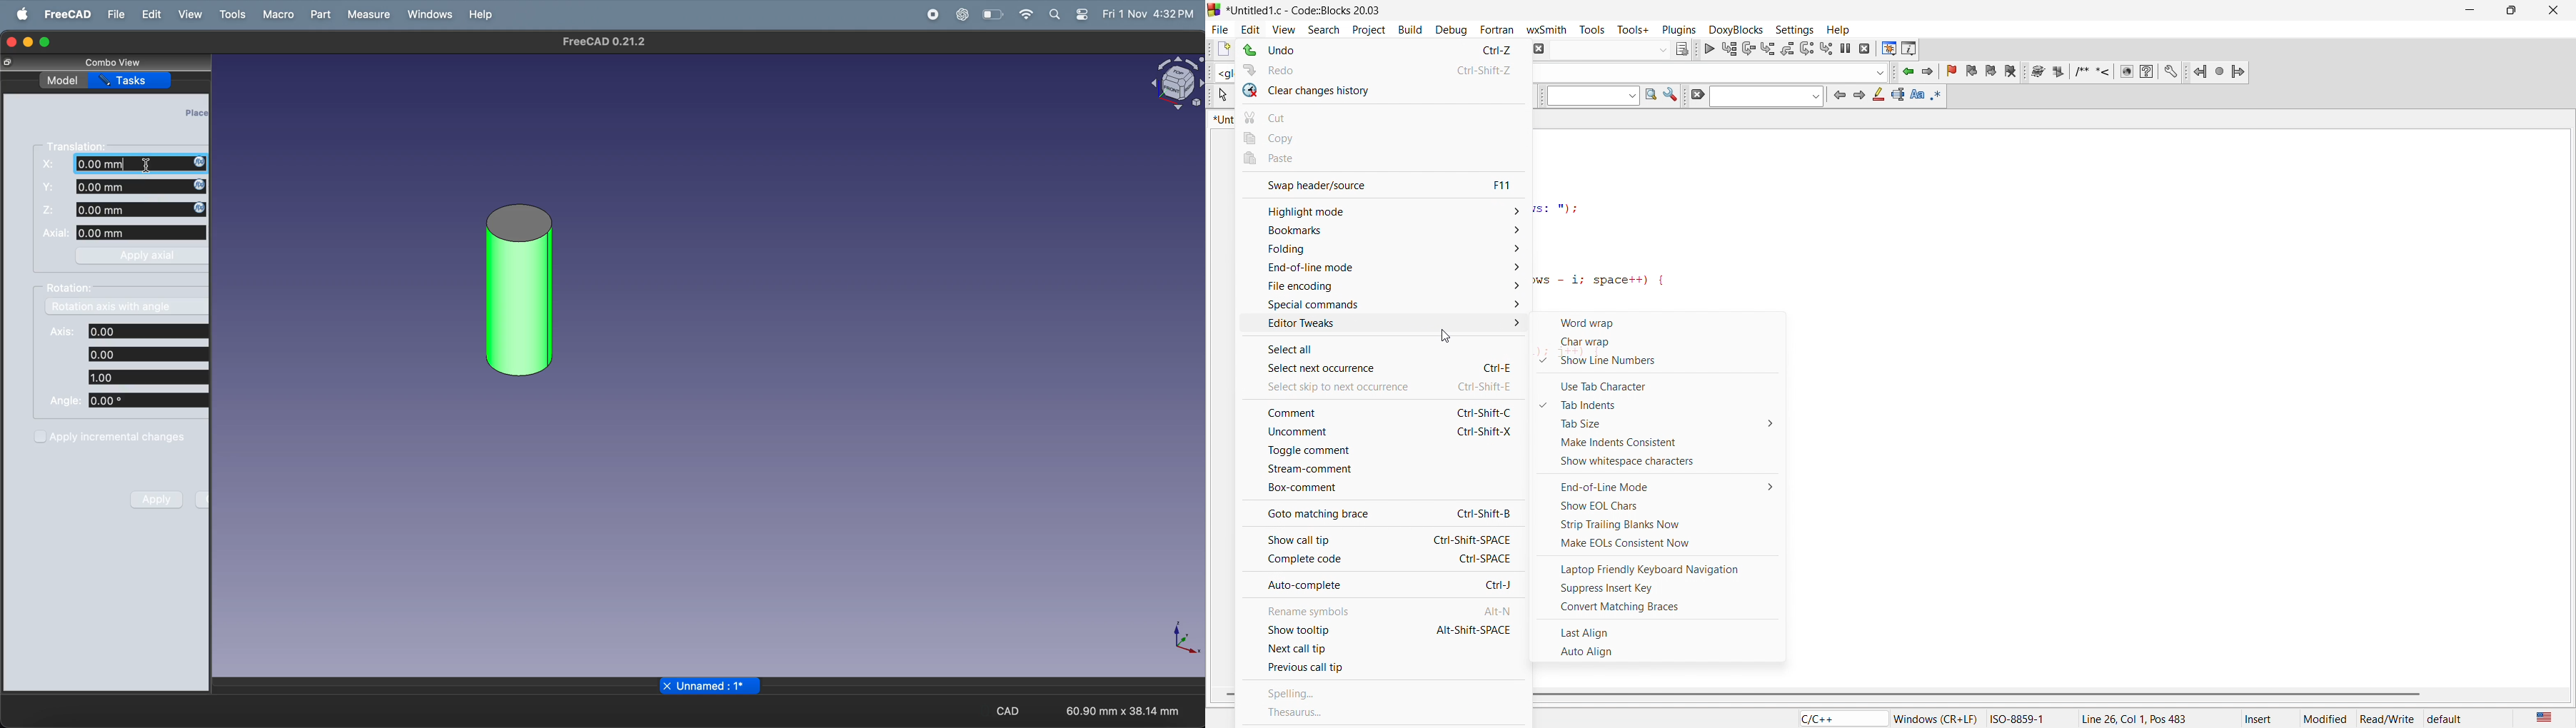  Describe the element at coordinates (1184, 640) in the screenshot. I see `axis` at that location.